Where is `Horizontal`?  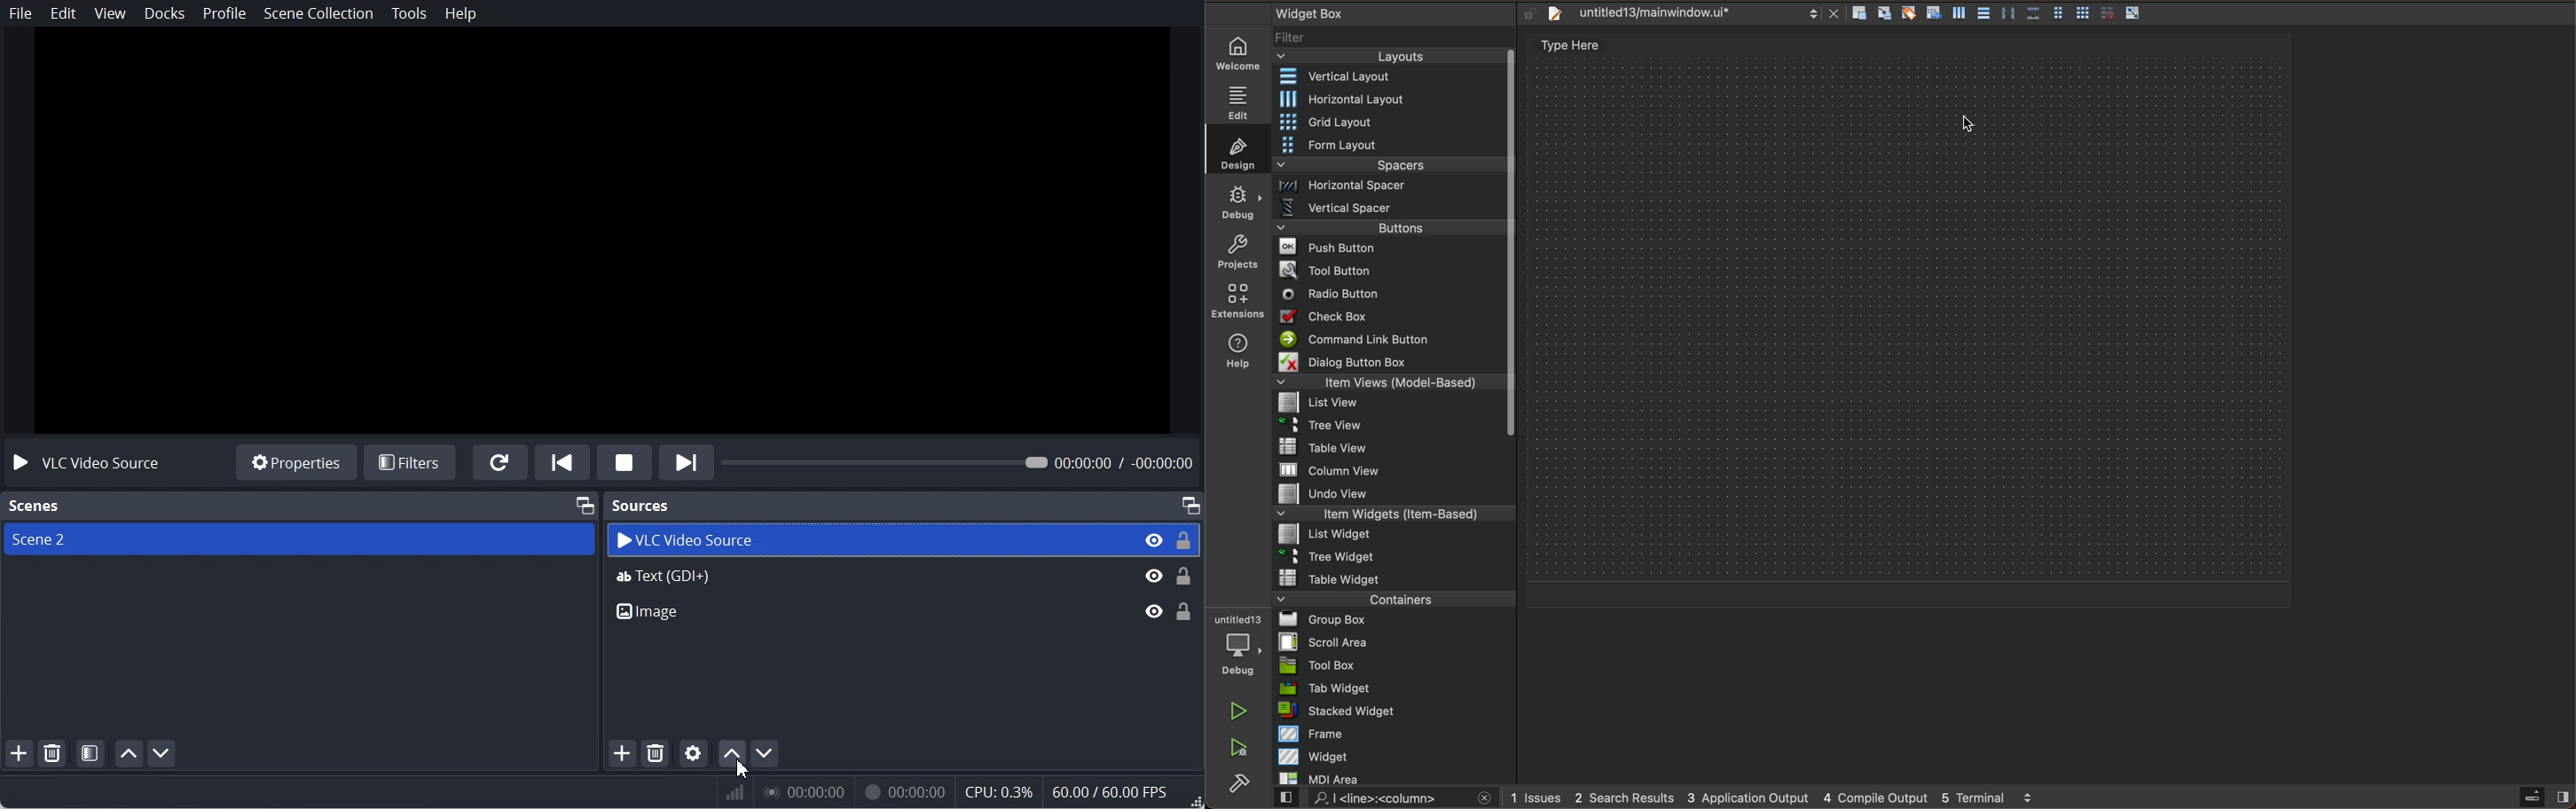
Horizontal is located at coordinates (1984, 13).